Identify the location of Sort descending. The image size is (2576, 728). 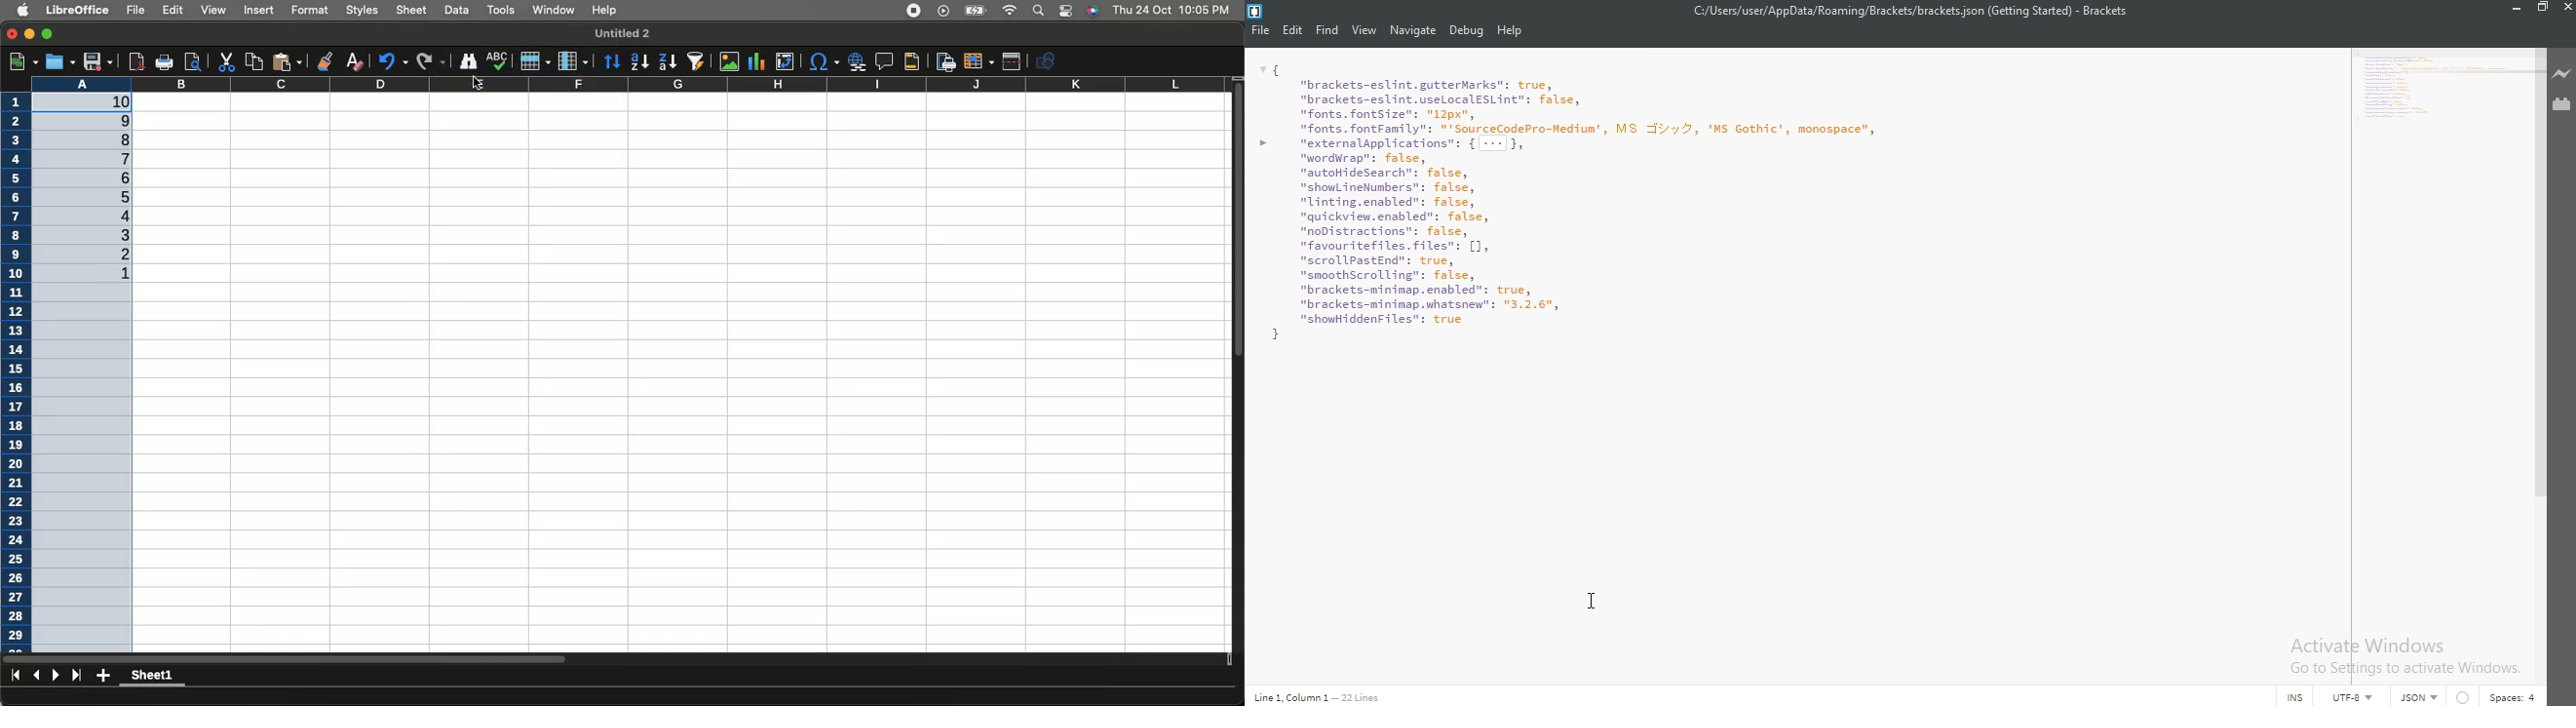
(668, 62).